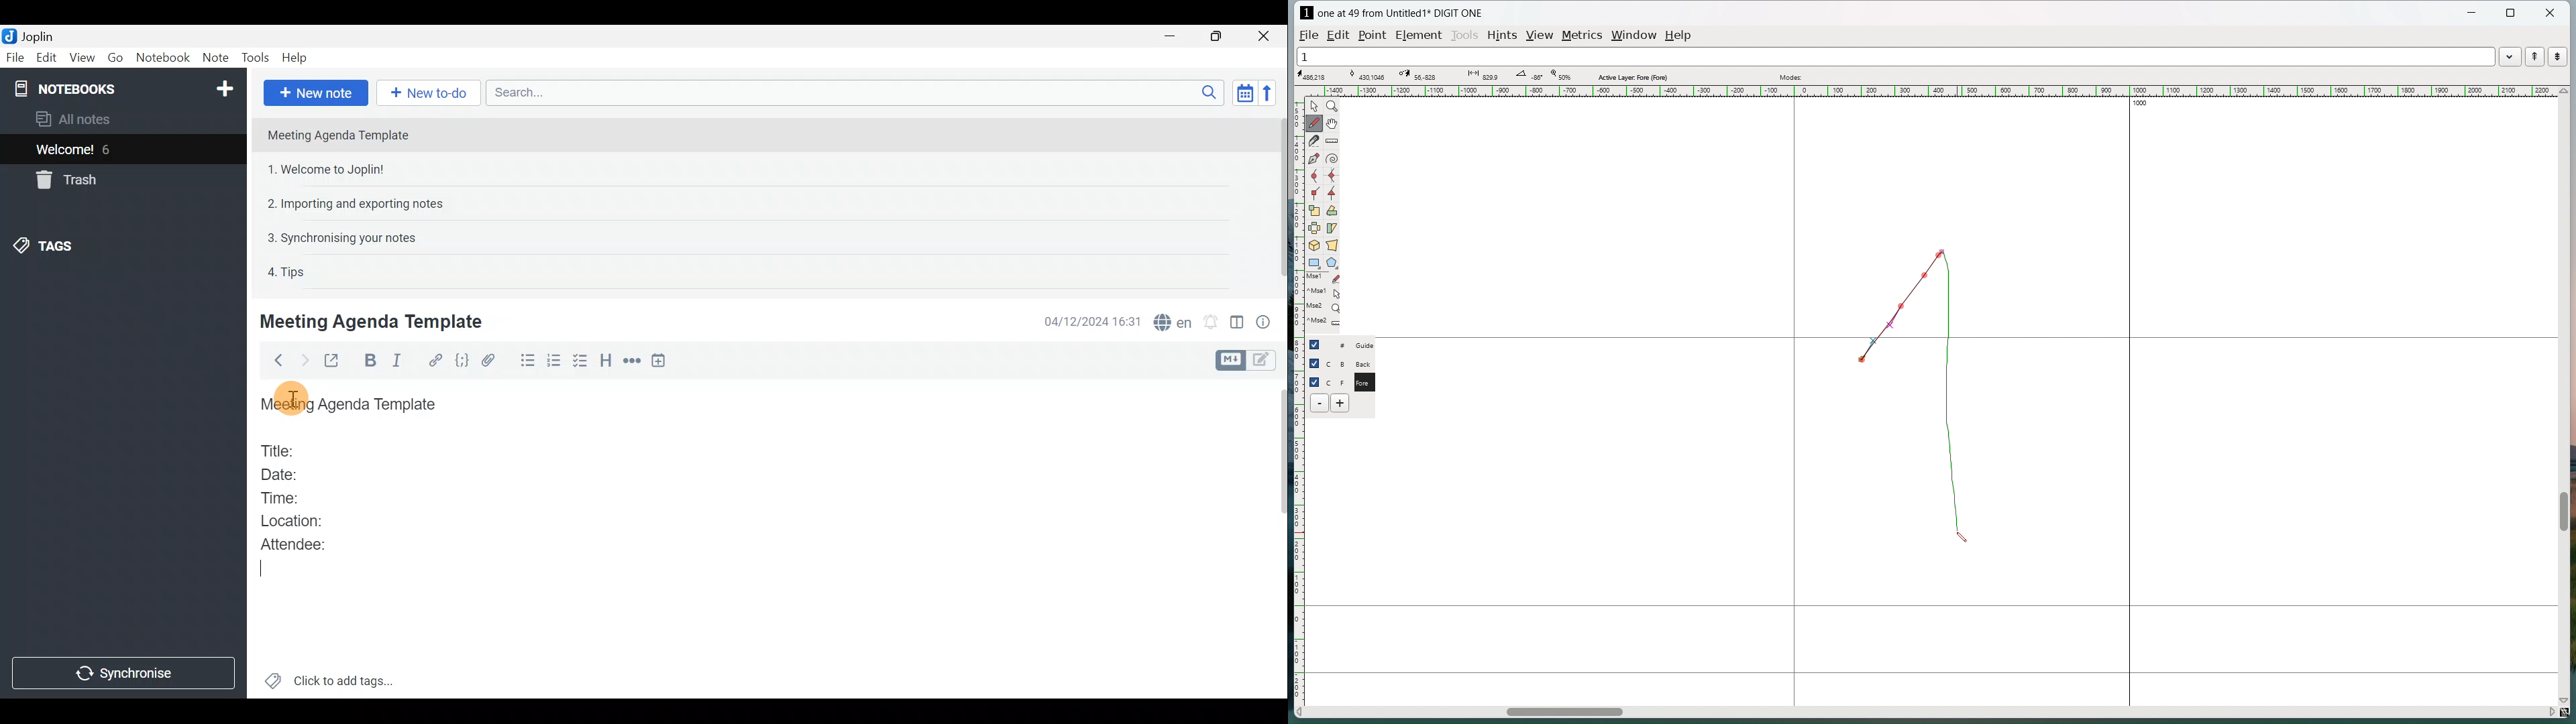 Image resolution: width=2576 pixels, height=728 pixels. I want to click on Meeting Agenda Template, so click(352, 405).